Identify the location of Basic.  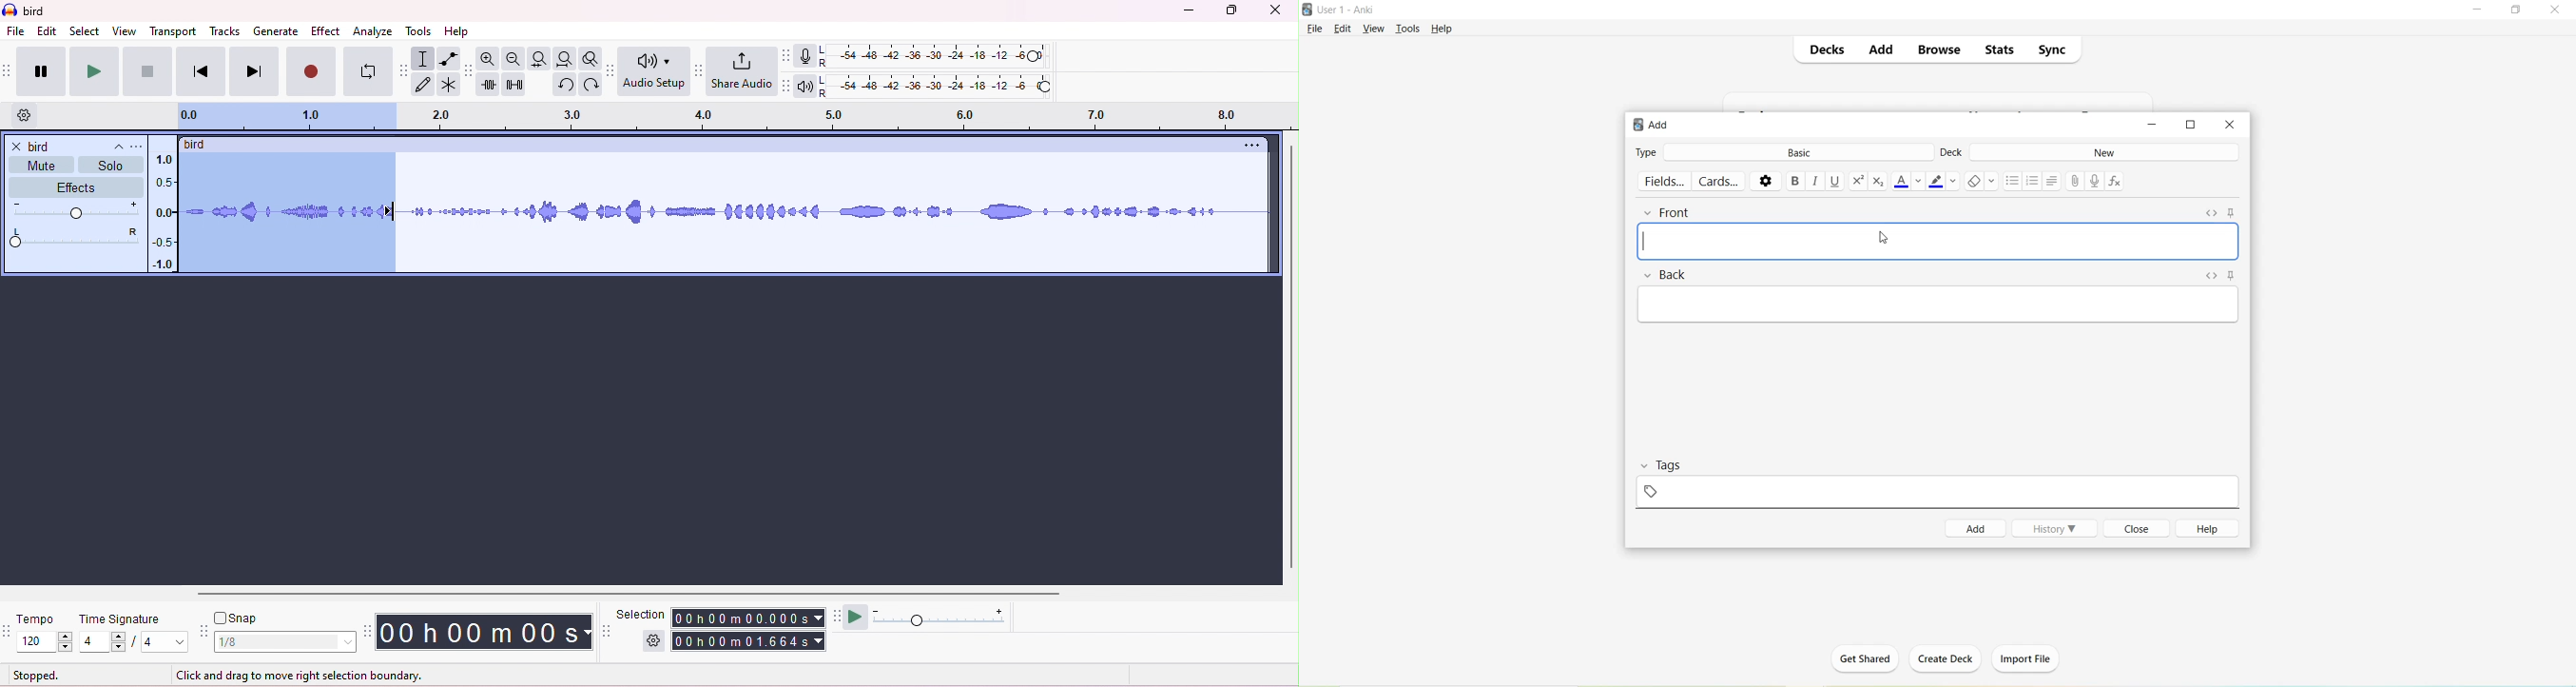
(1796, 153).